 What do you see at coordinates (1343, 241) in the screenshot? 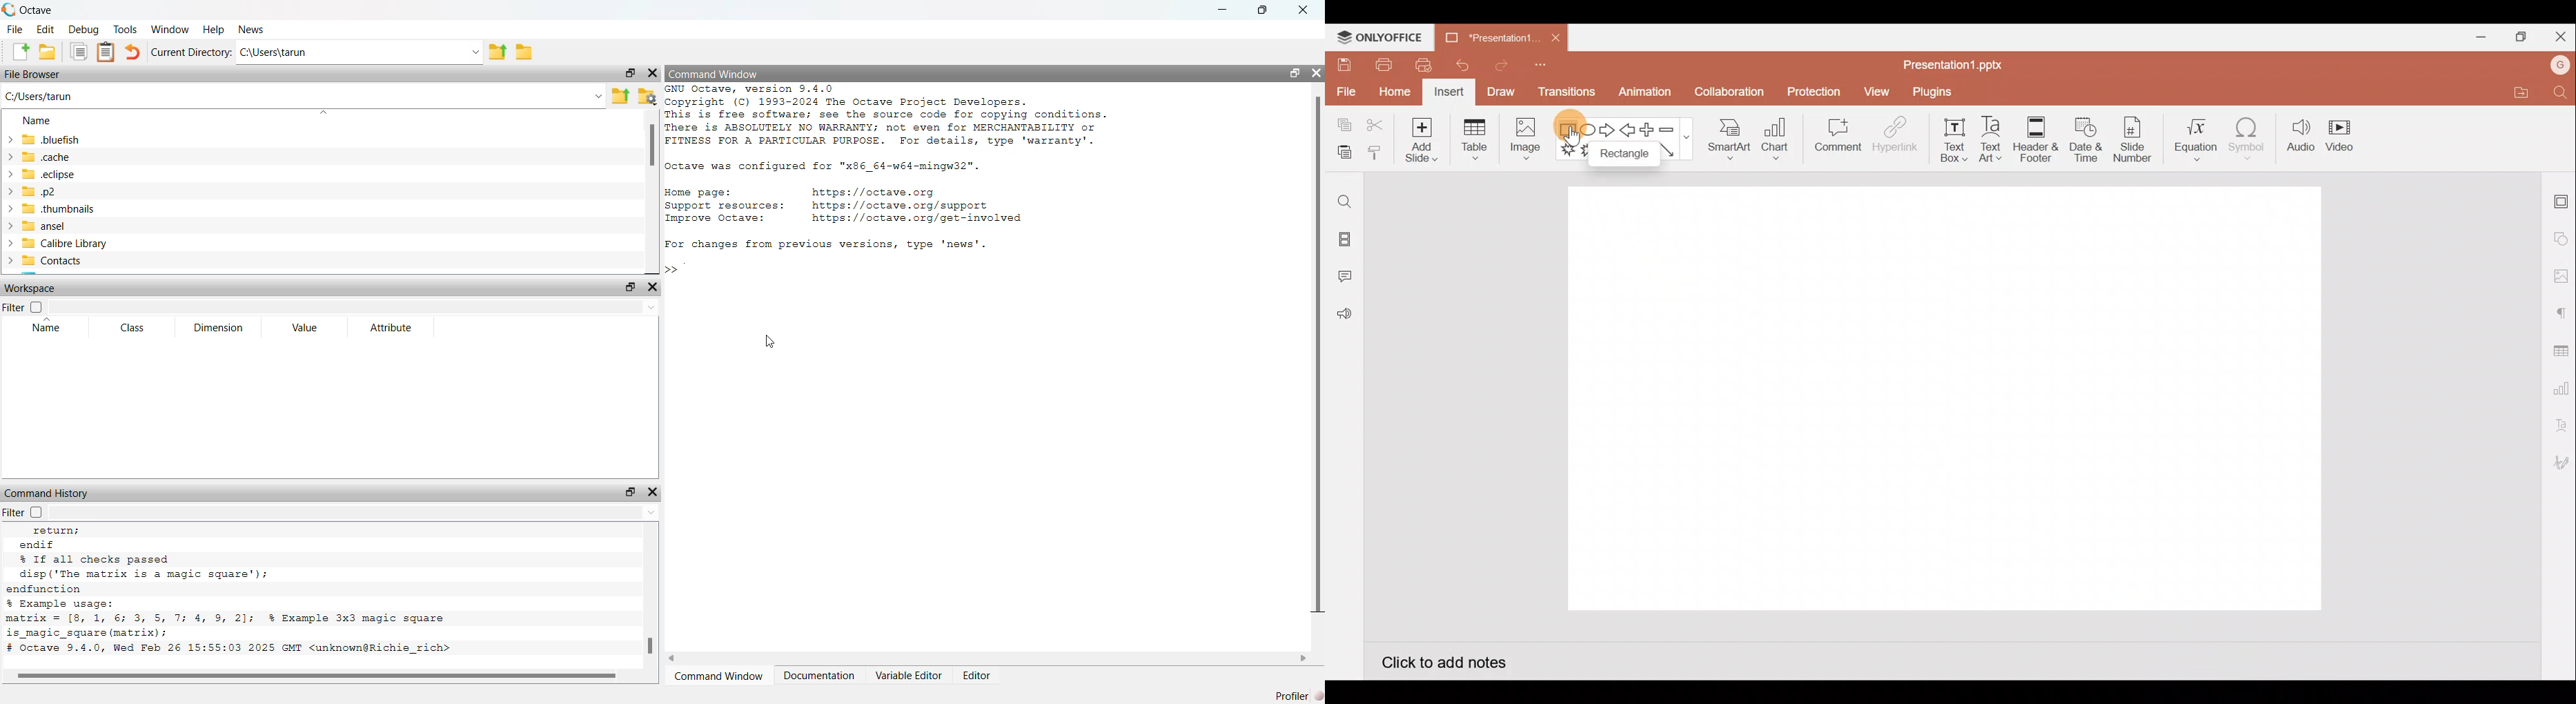
I see `Slides` at bounding box center [1343, 241].